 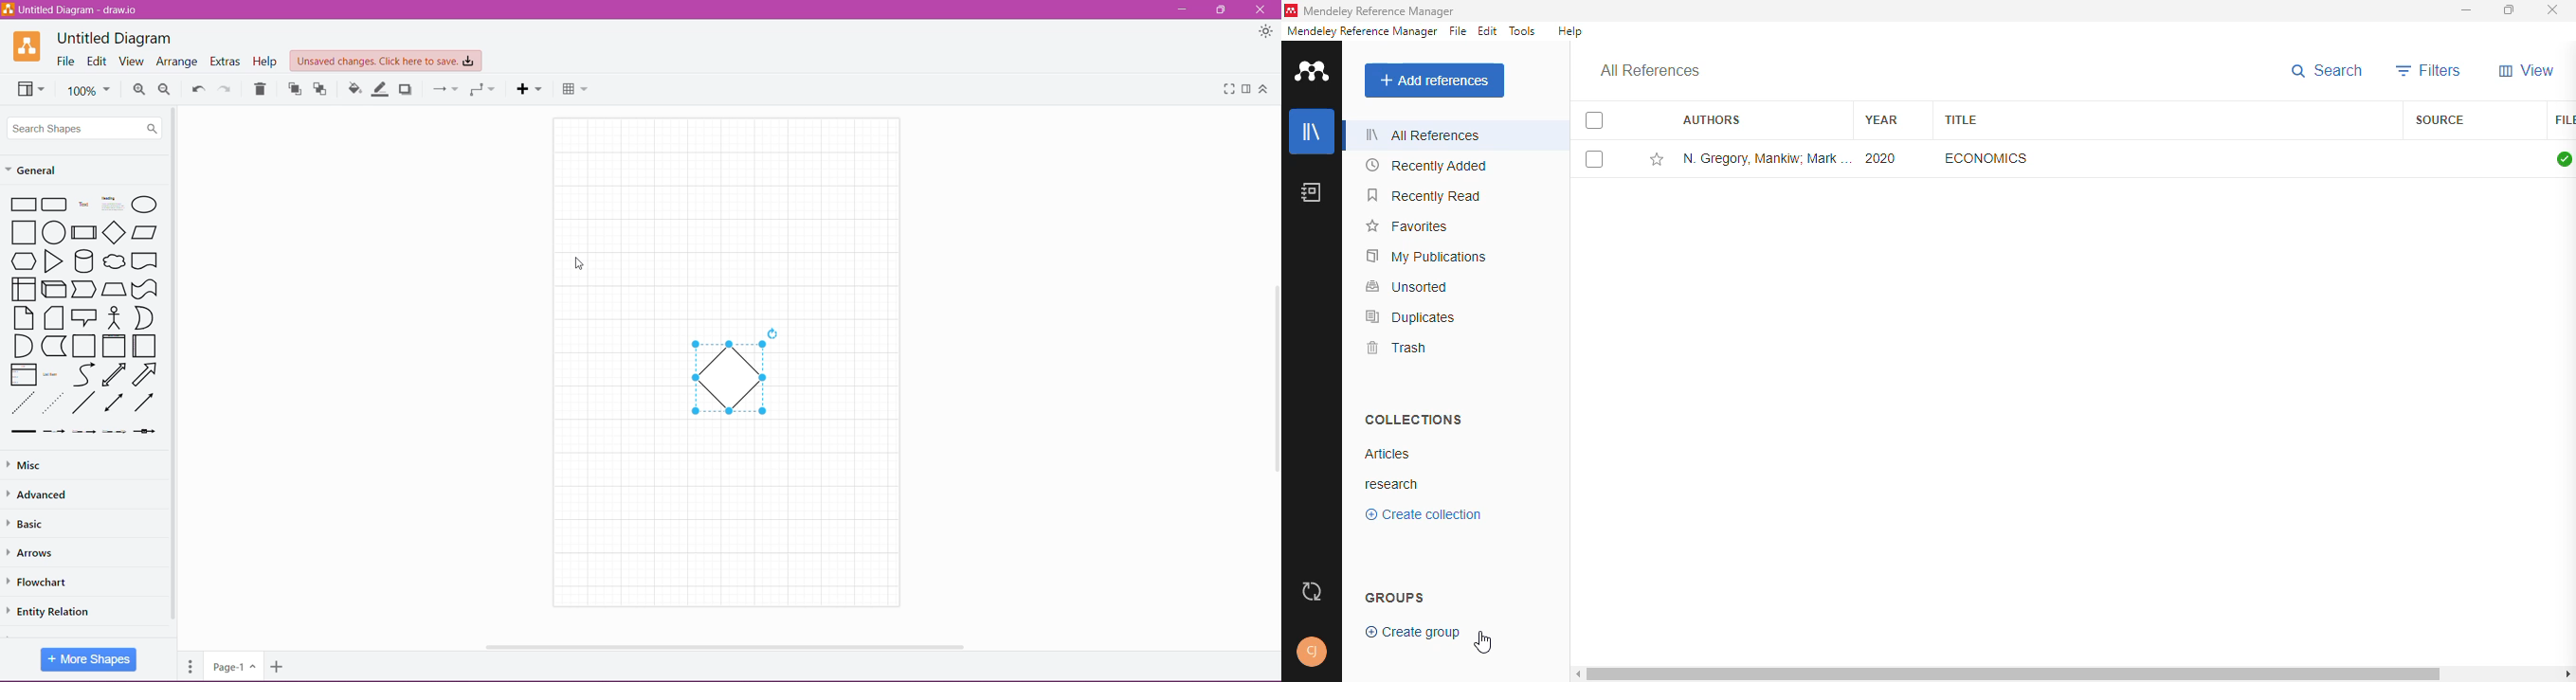 I want to click on Help, so click(x=265, y=62).